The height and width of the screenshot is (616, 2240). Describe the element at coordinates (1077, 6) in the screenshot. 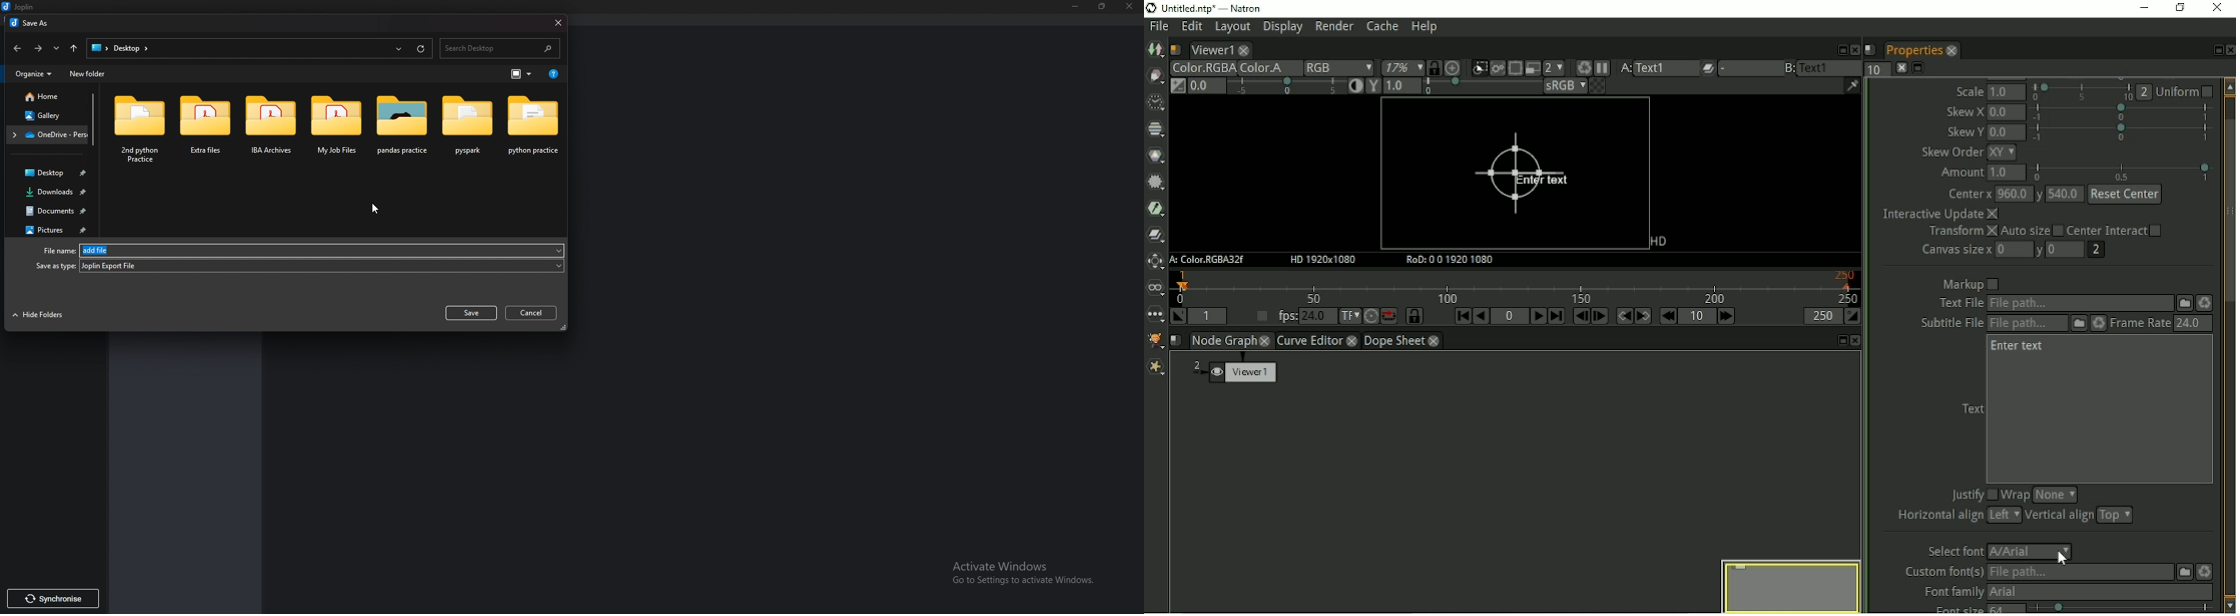

I see `Minimize` at that location.